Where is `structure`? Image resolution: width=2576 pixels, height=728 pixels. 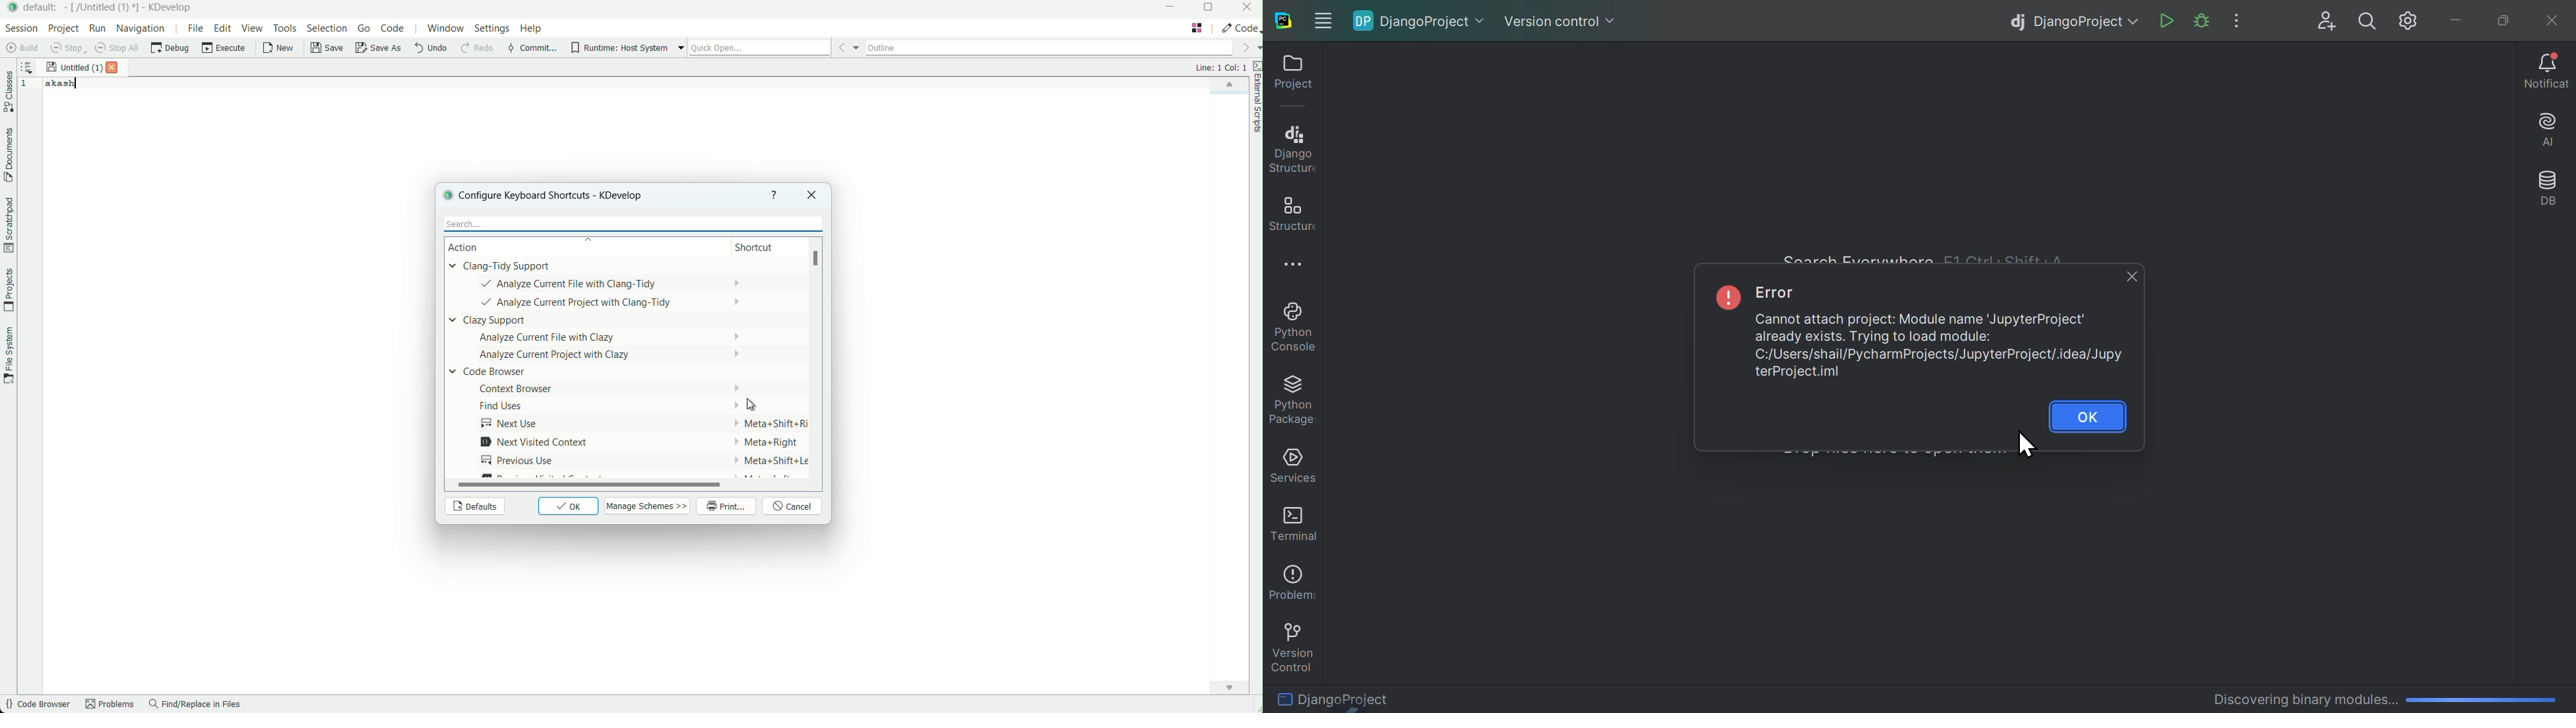 structure is located at coordinates (1289, 213).